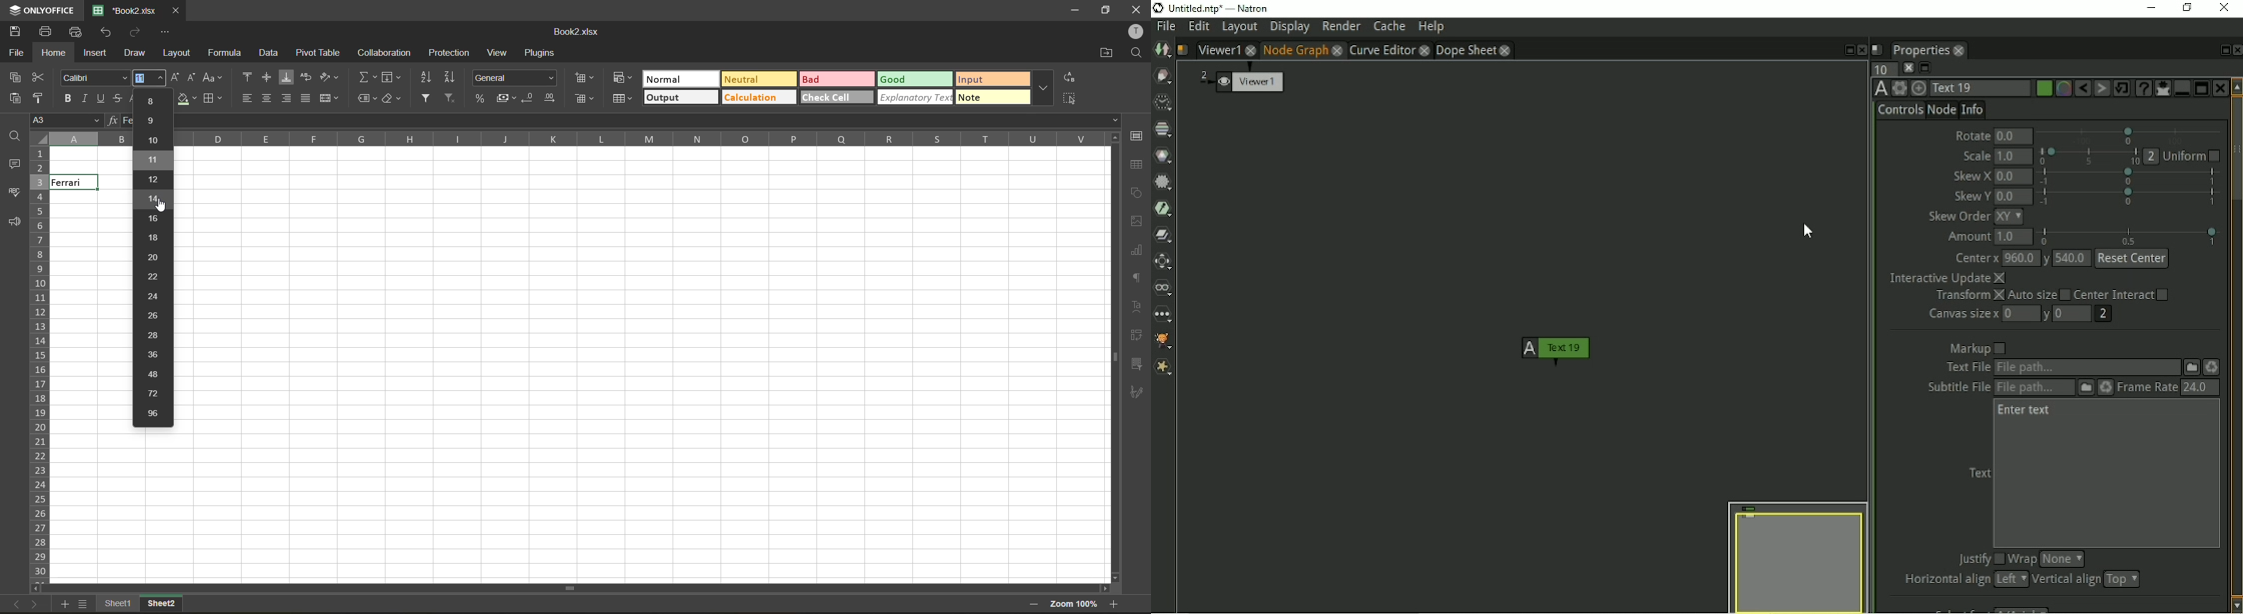 The width and height of the screenshot is (2268, 616). I want to click on replace, so click(1069, 77).